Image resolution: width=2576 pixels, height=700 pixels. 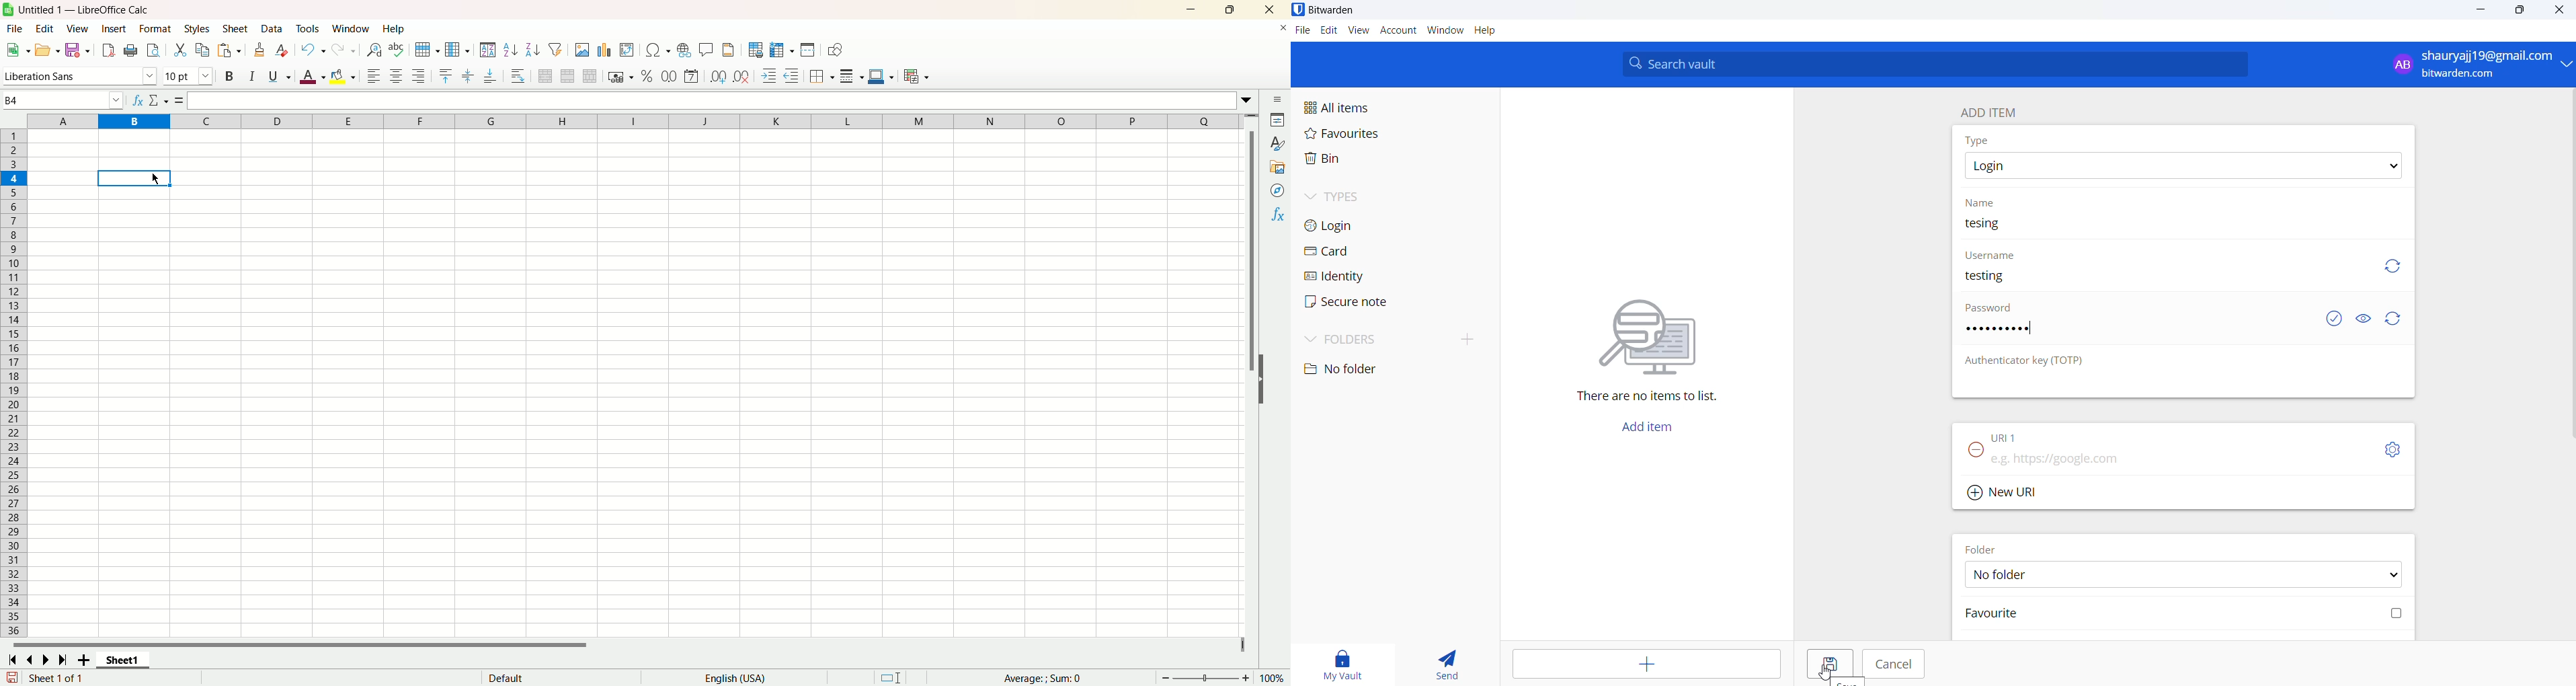 I want to click on background color, so click(x=344, y=75).